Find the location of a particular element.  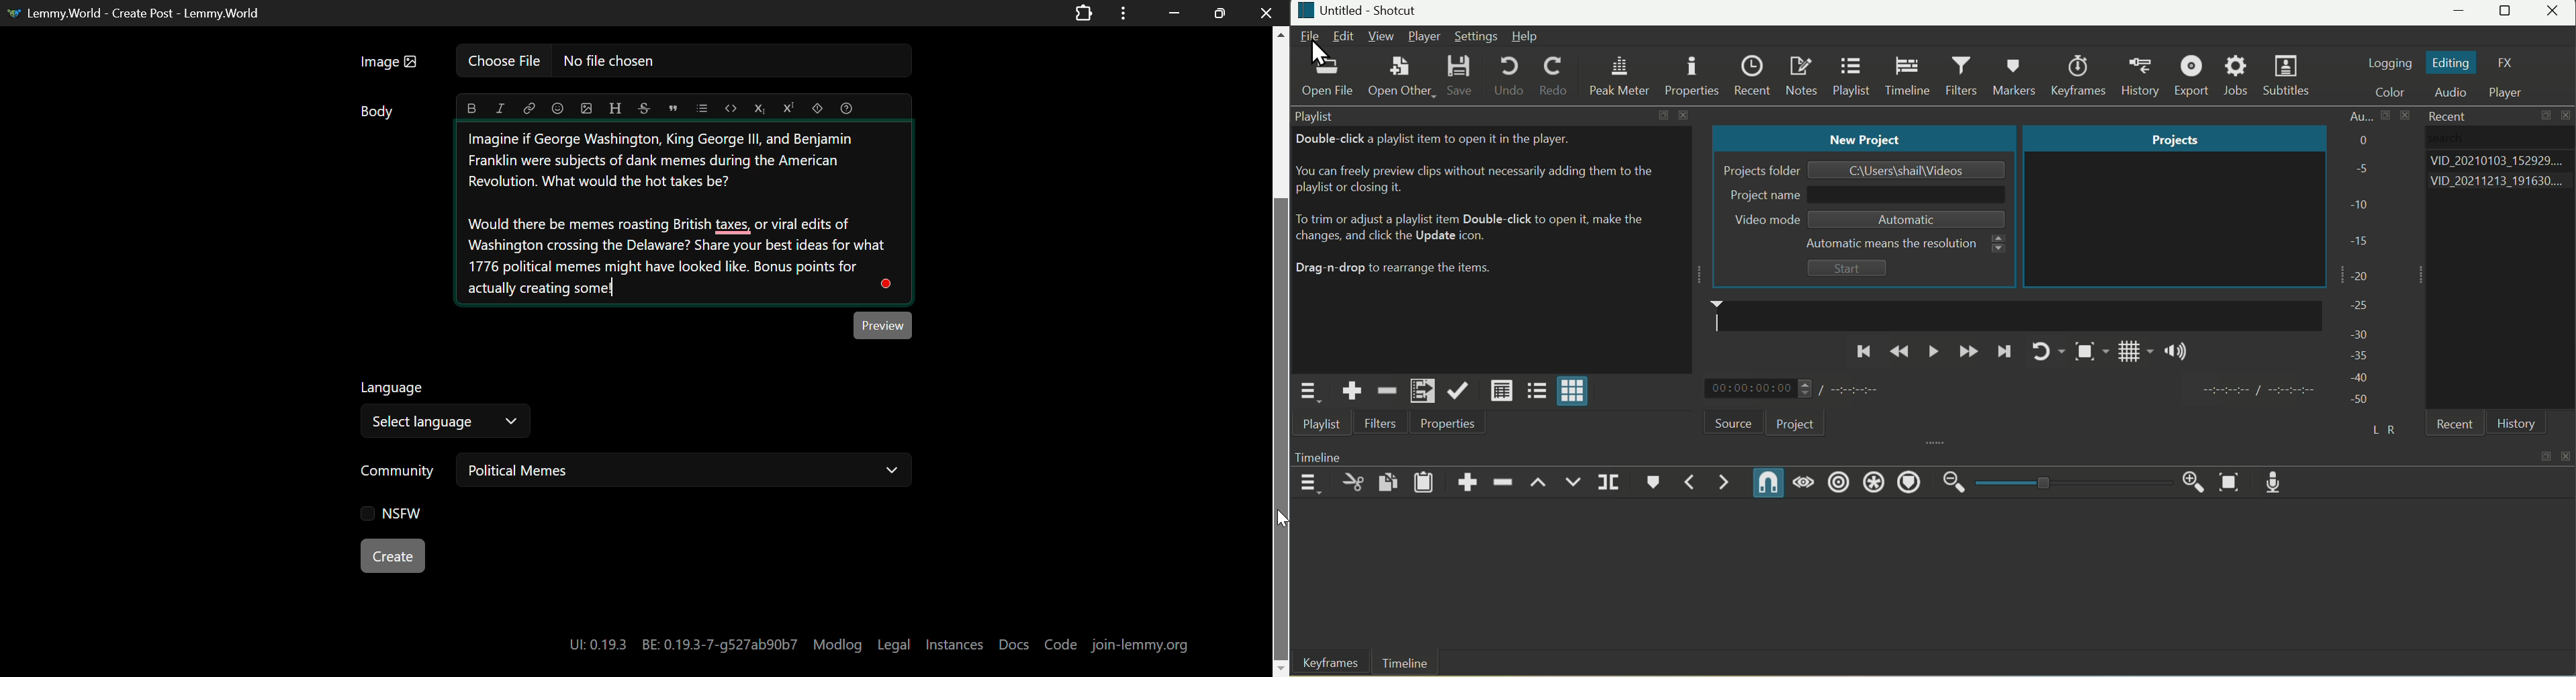

Snap is located at coordinates (1767, 482).